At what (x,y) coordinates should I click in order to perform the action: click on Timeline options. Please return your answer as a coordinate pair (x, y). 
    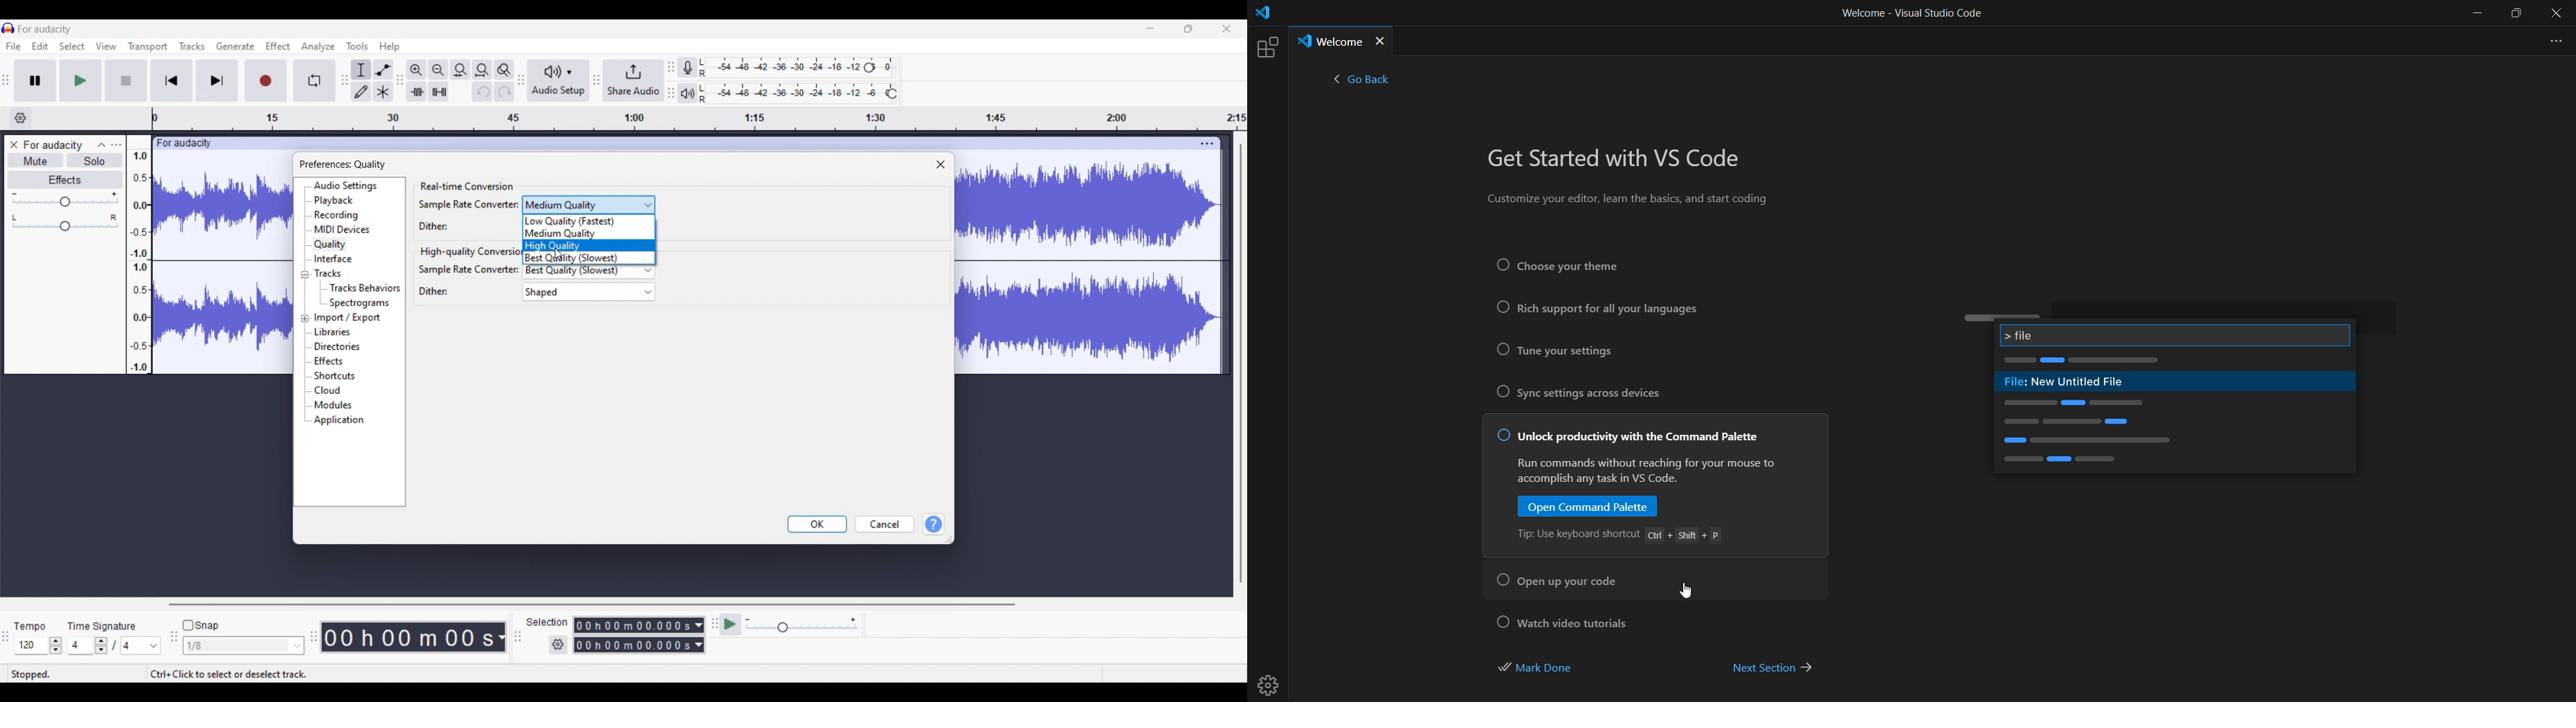
    Looking at the image, I should click on (21, 118).